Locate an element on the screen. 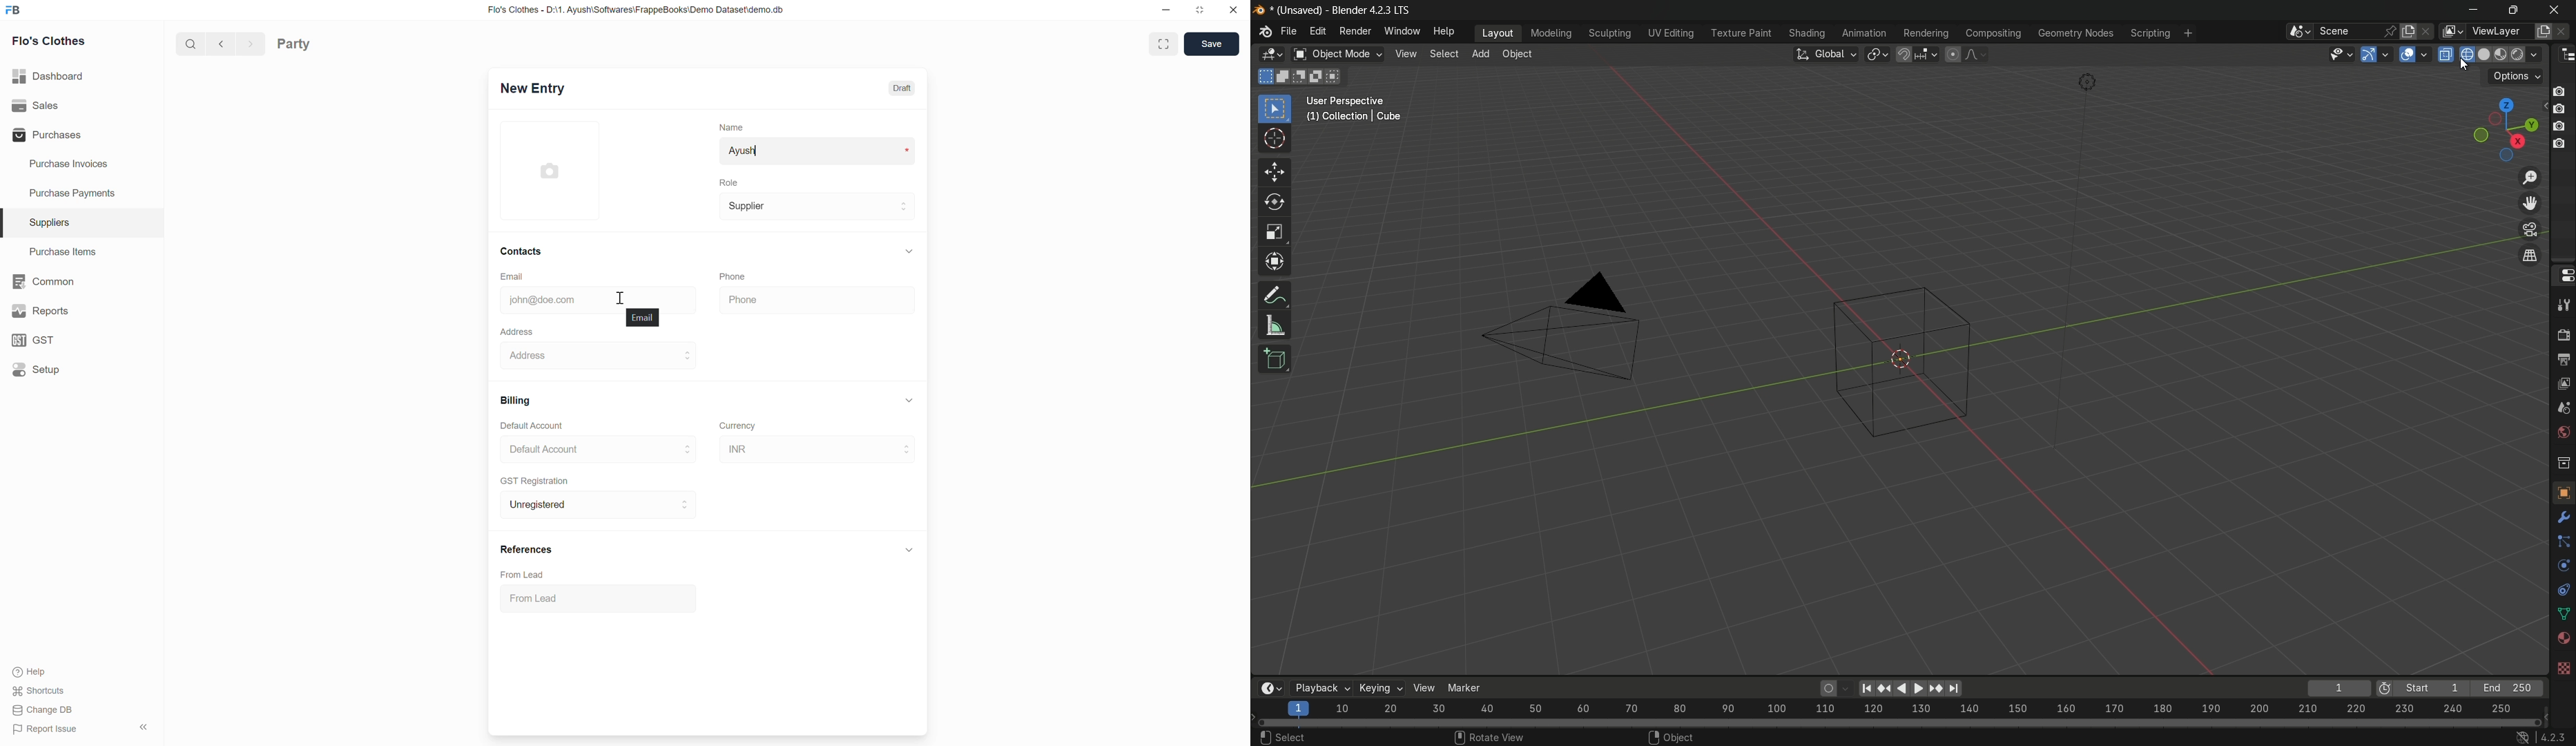 Image resolution: width=2576 pixels, height=756 pixels. Phone is located at coordinates (733, 276).